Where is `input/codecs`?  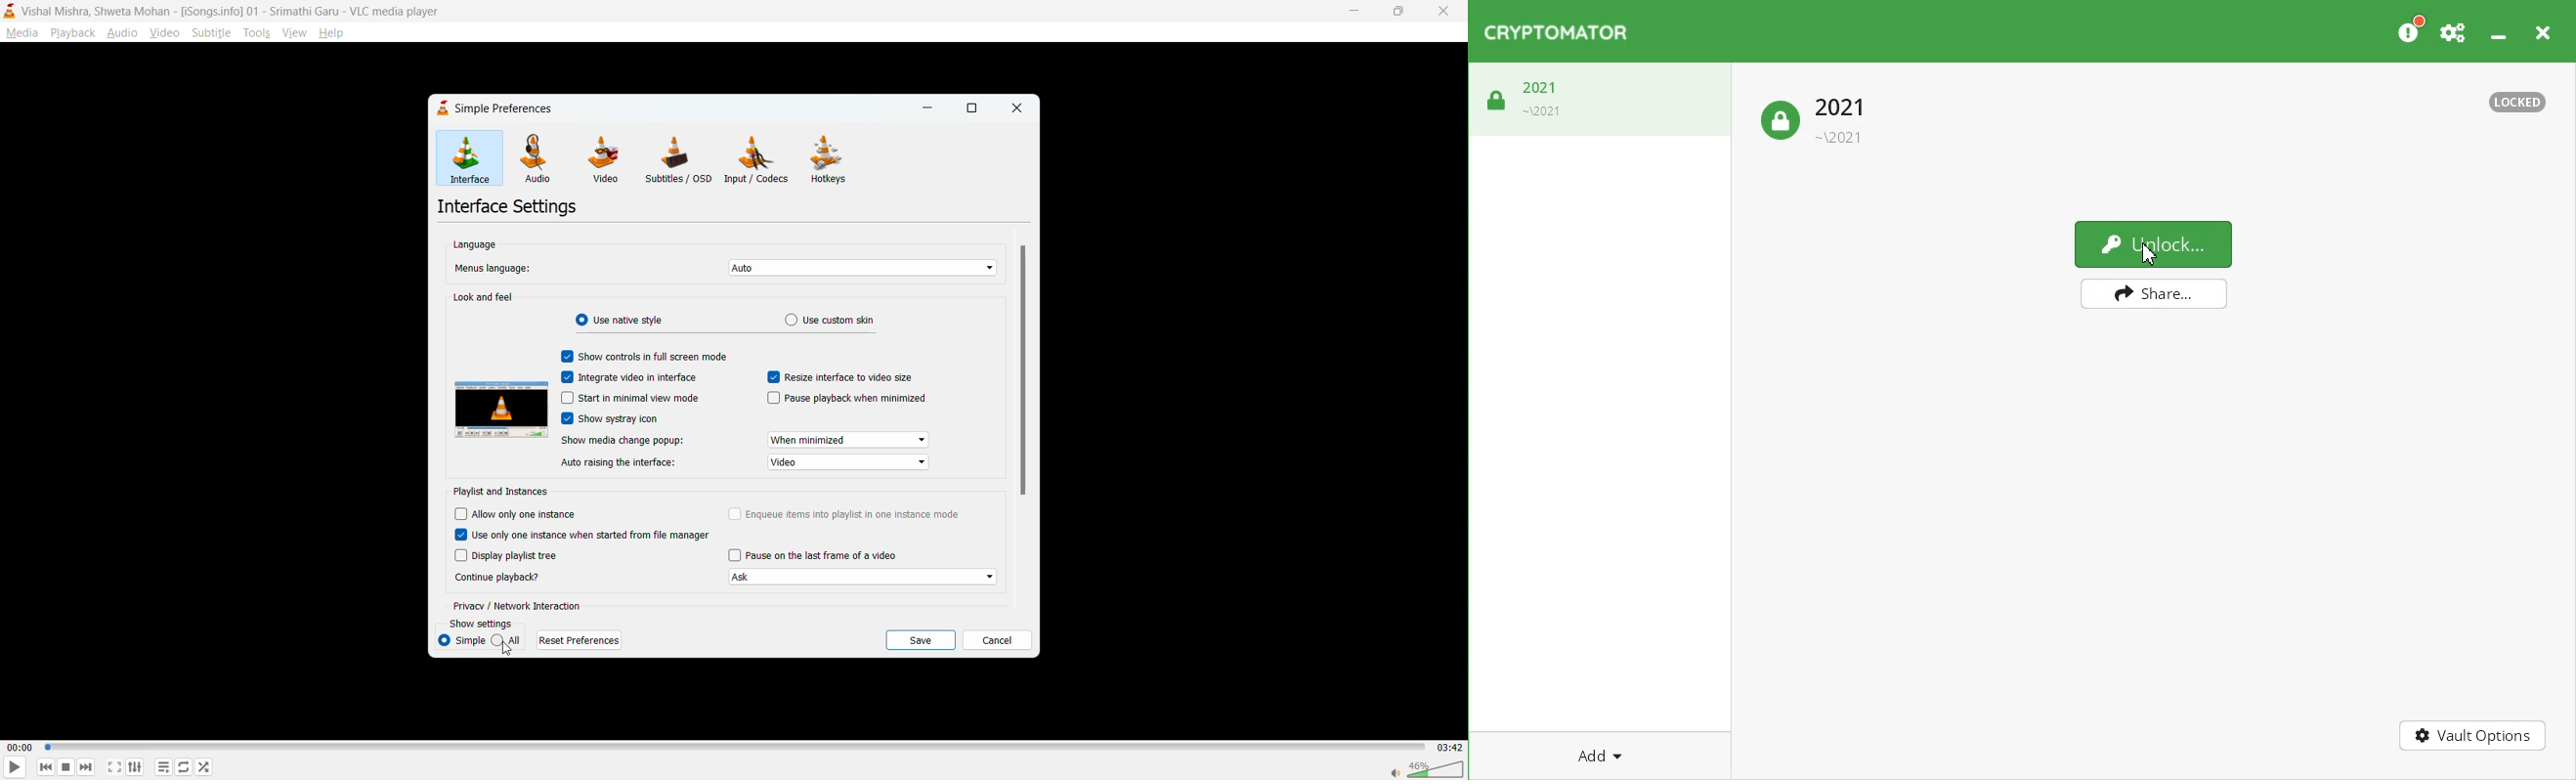
input/codecs is located at coordinates (759, 159).